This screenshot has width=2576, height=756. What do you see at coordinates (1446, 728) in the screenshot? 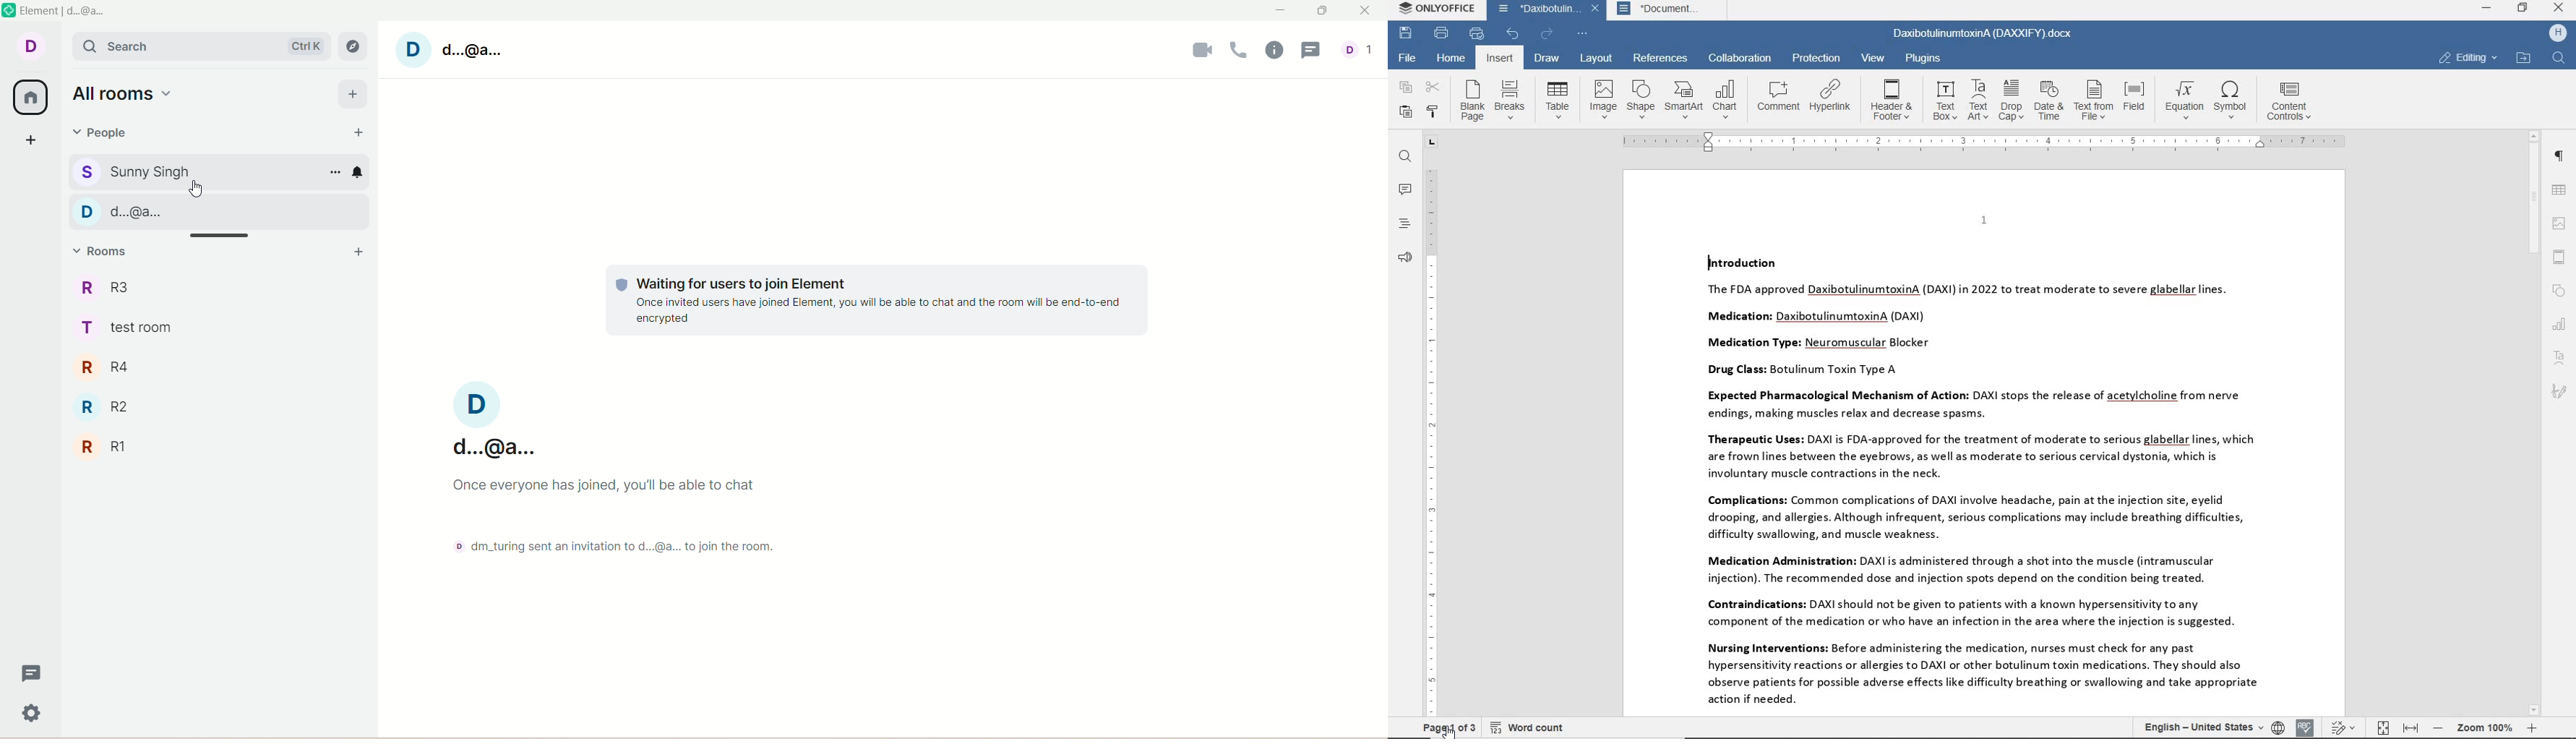
I see `page 1 of 3` at bounding box center [1446, 728].